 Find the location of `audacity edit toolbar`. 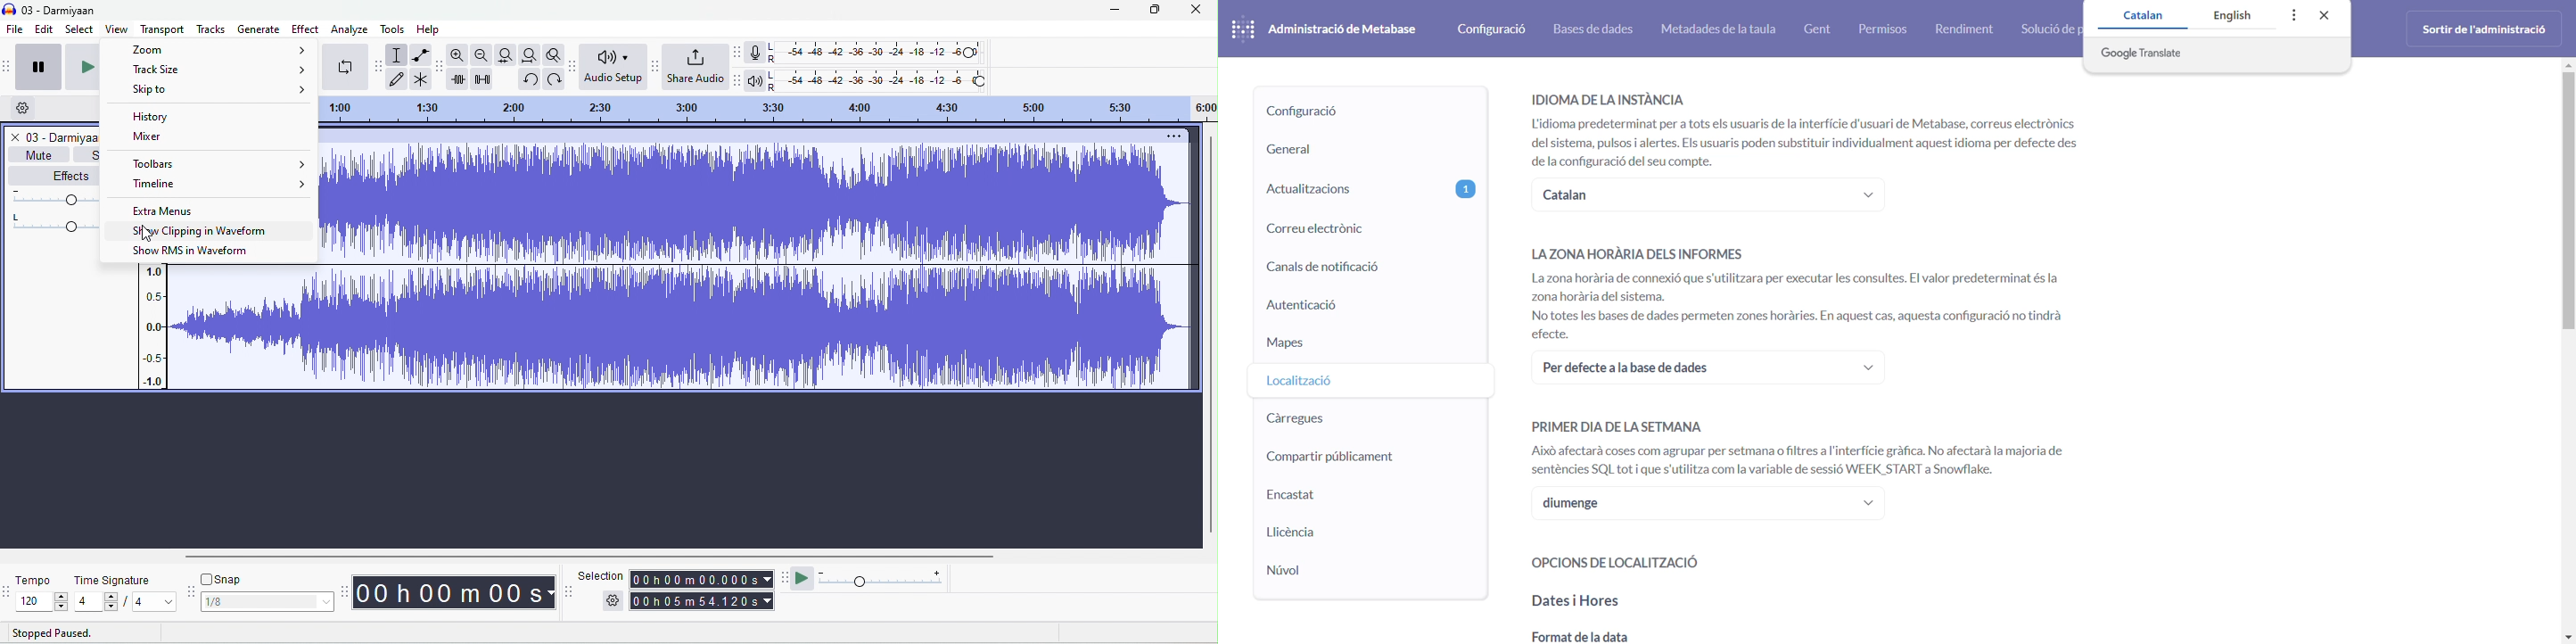

audacity edit toolbar is located at coordinates (440, 67).